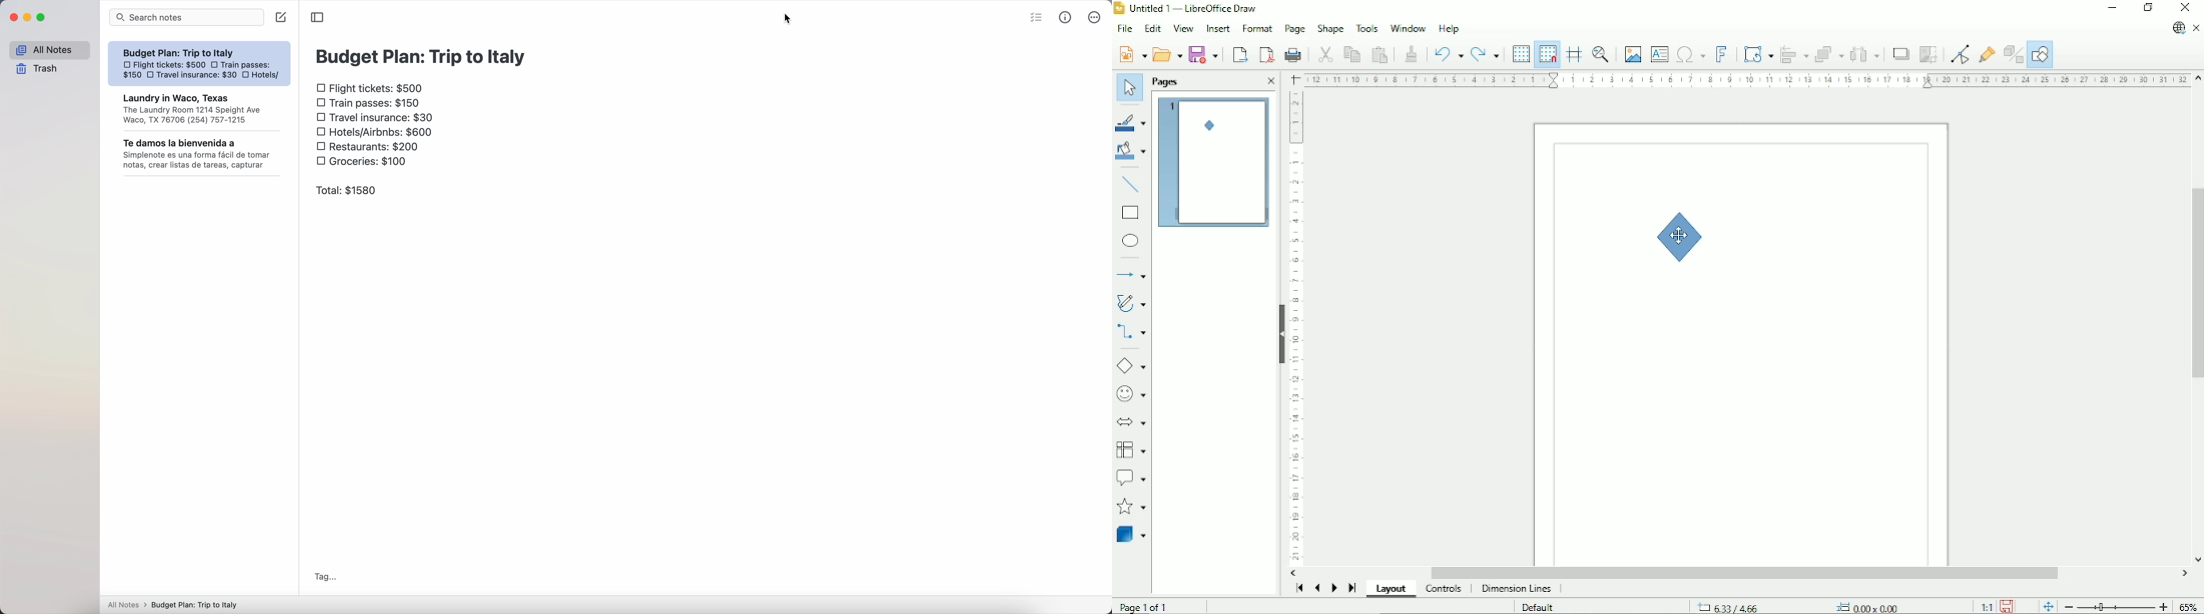 The height and width of the screenshot is (616, 2212). I want to click on Close, so click(1272, 81).